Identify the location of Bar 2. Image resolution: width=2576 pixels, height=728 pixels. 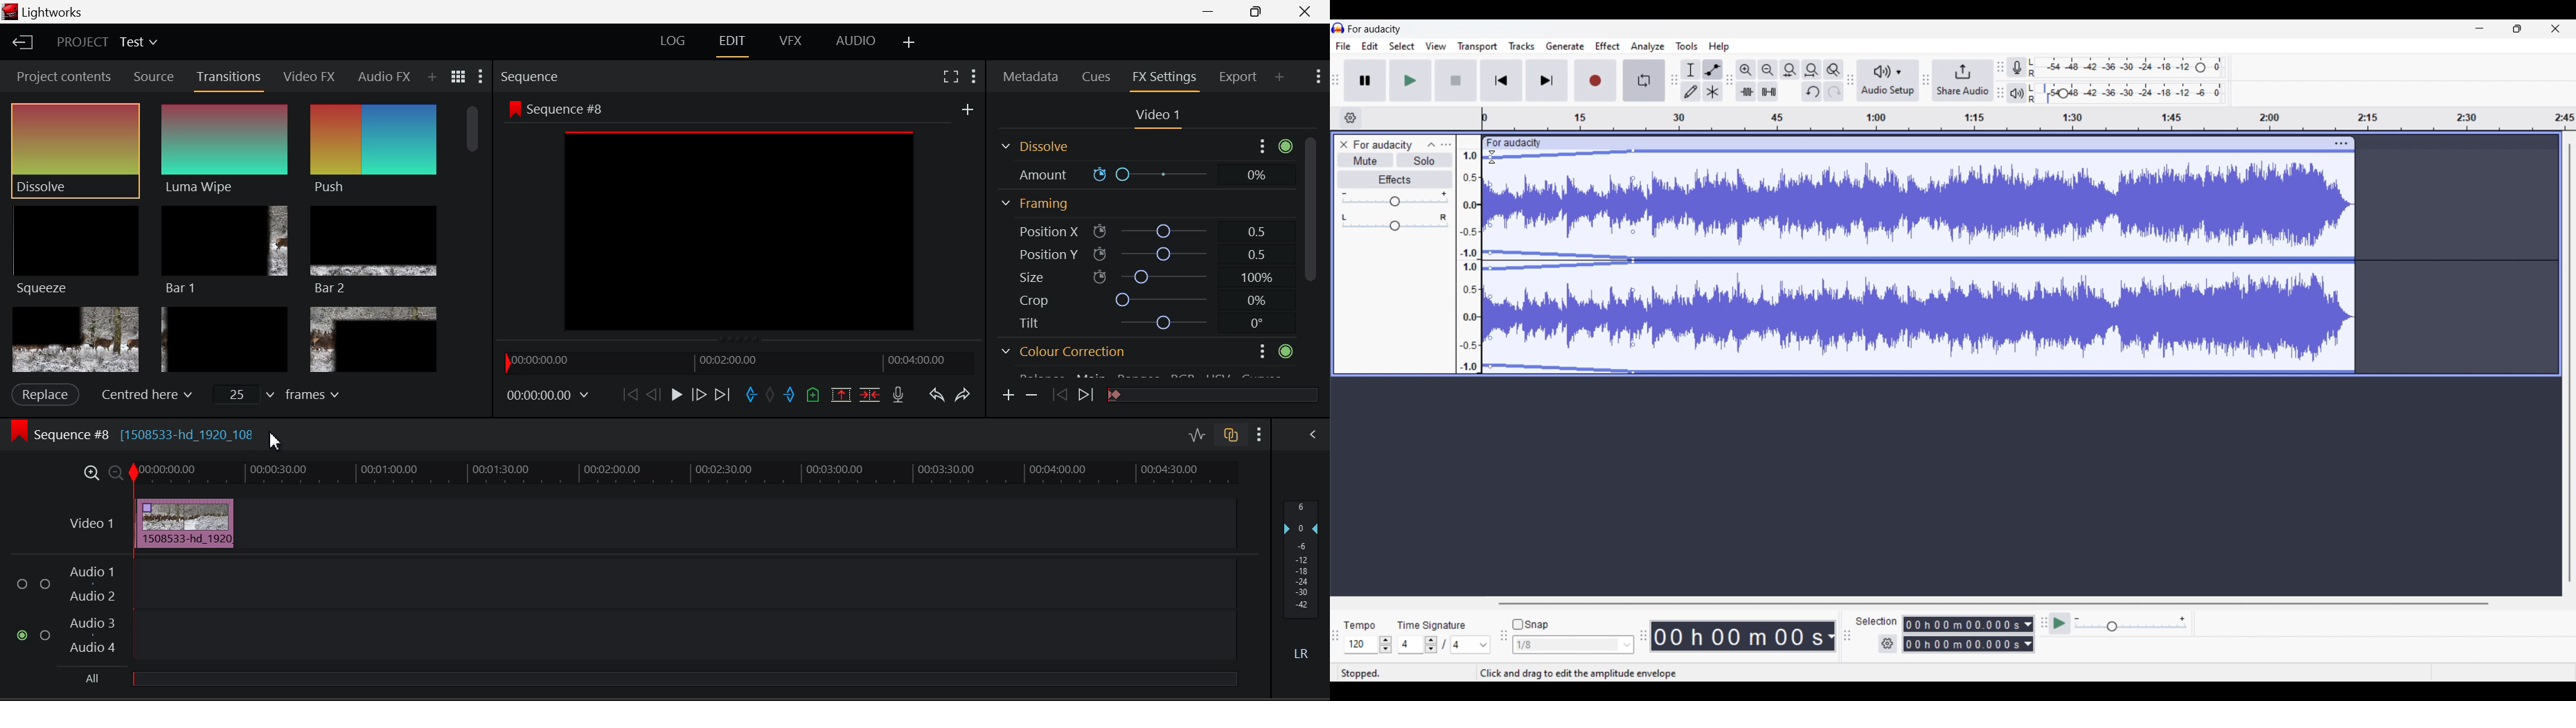
(374, 251).